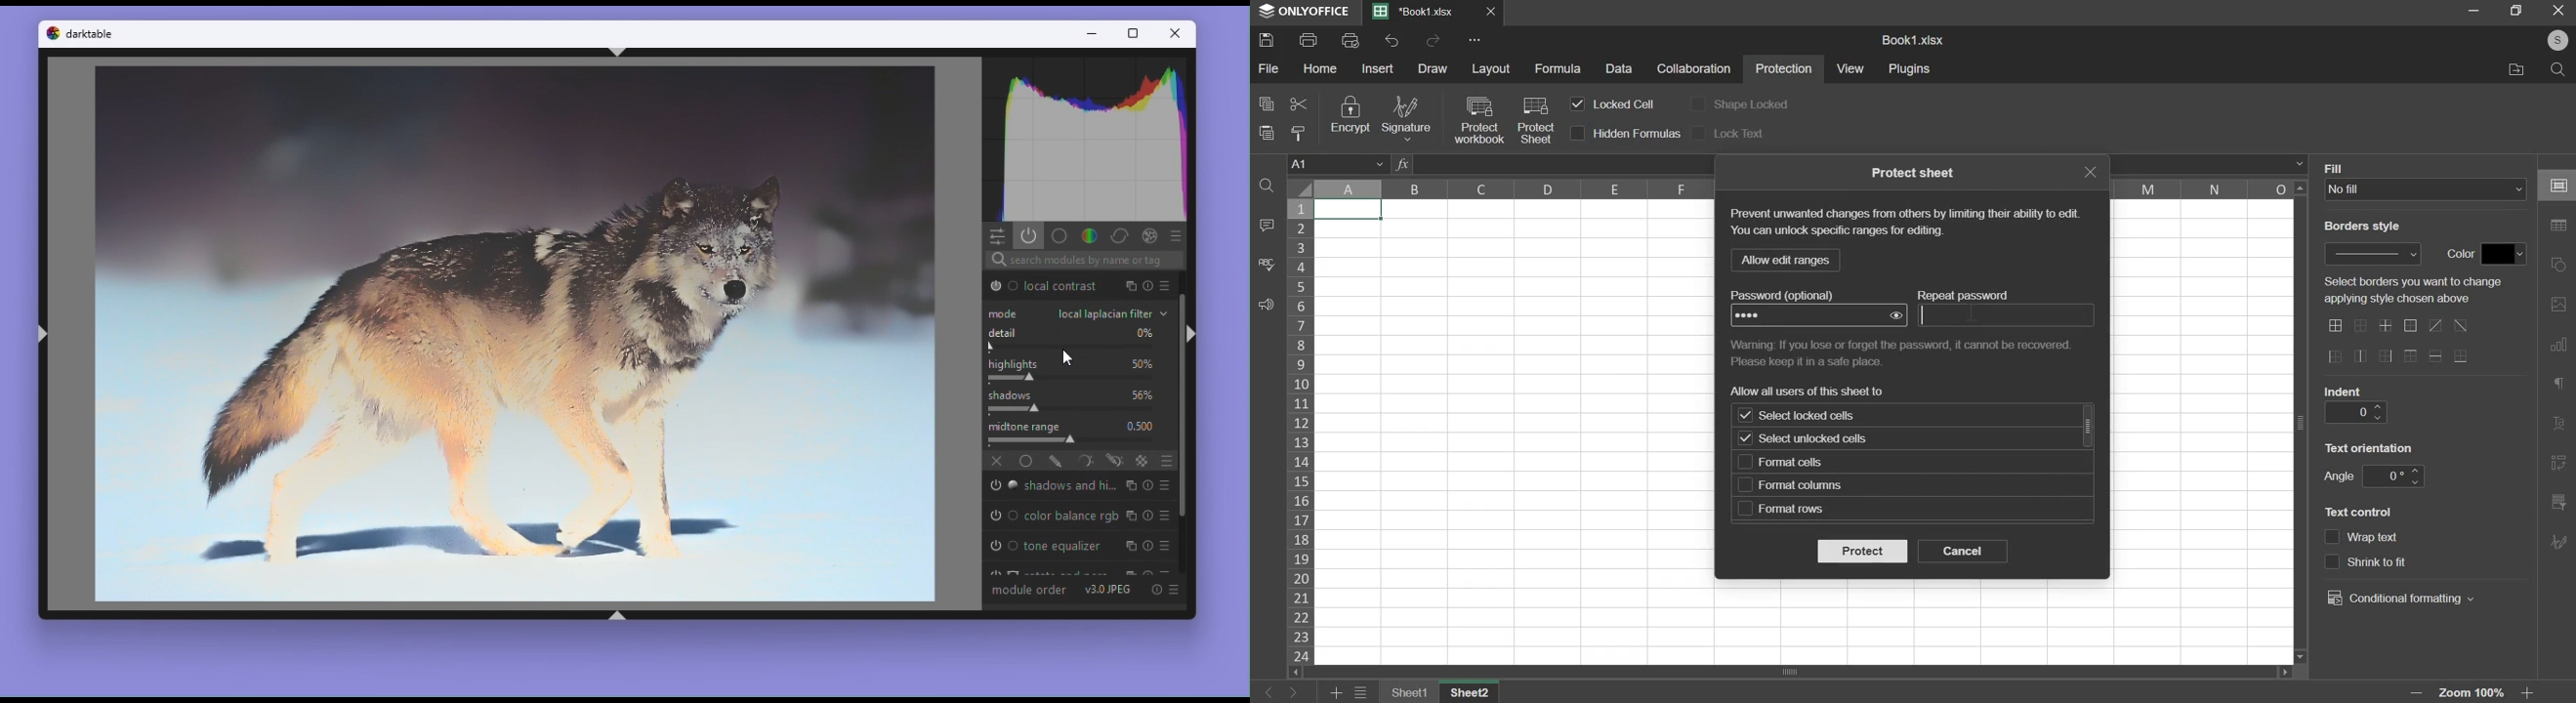  I want to click on draw, so click(1433, 68).